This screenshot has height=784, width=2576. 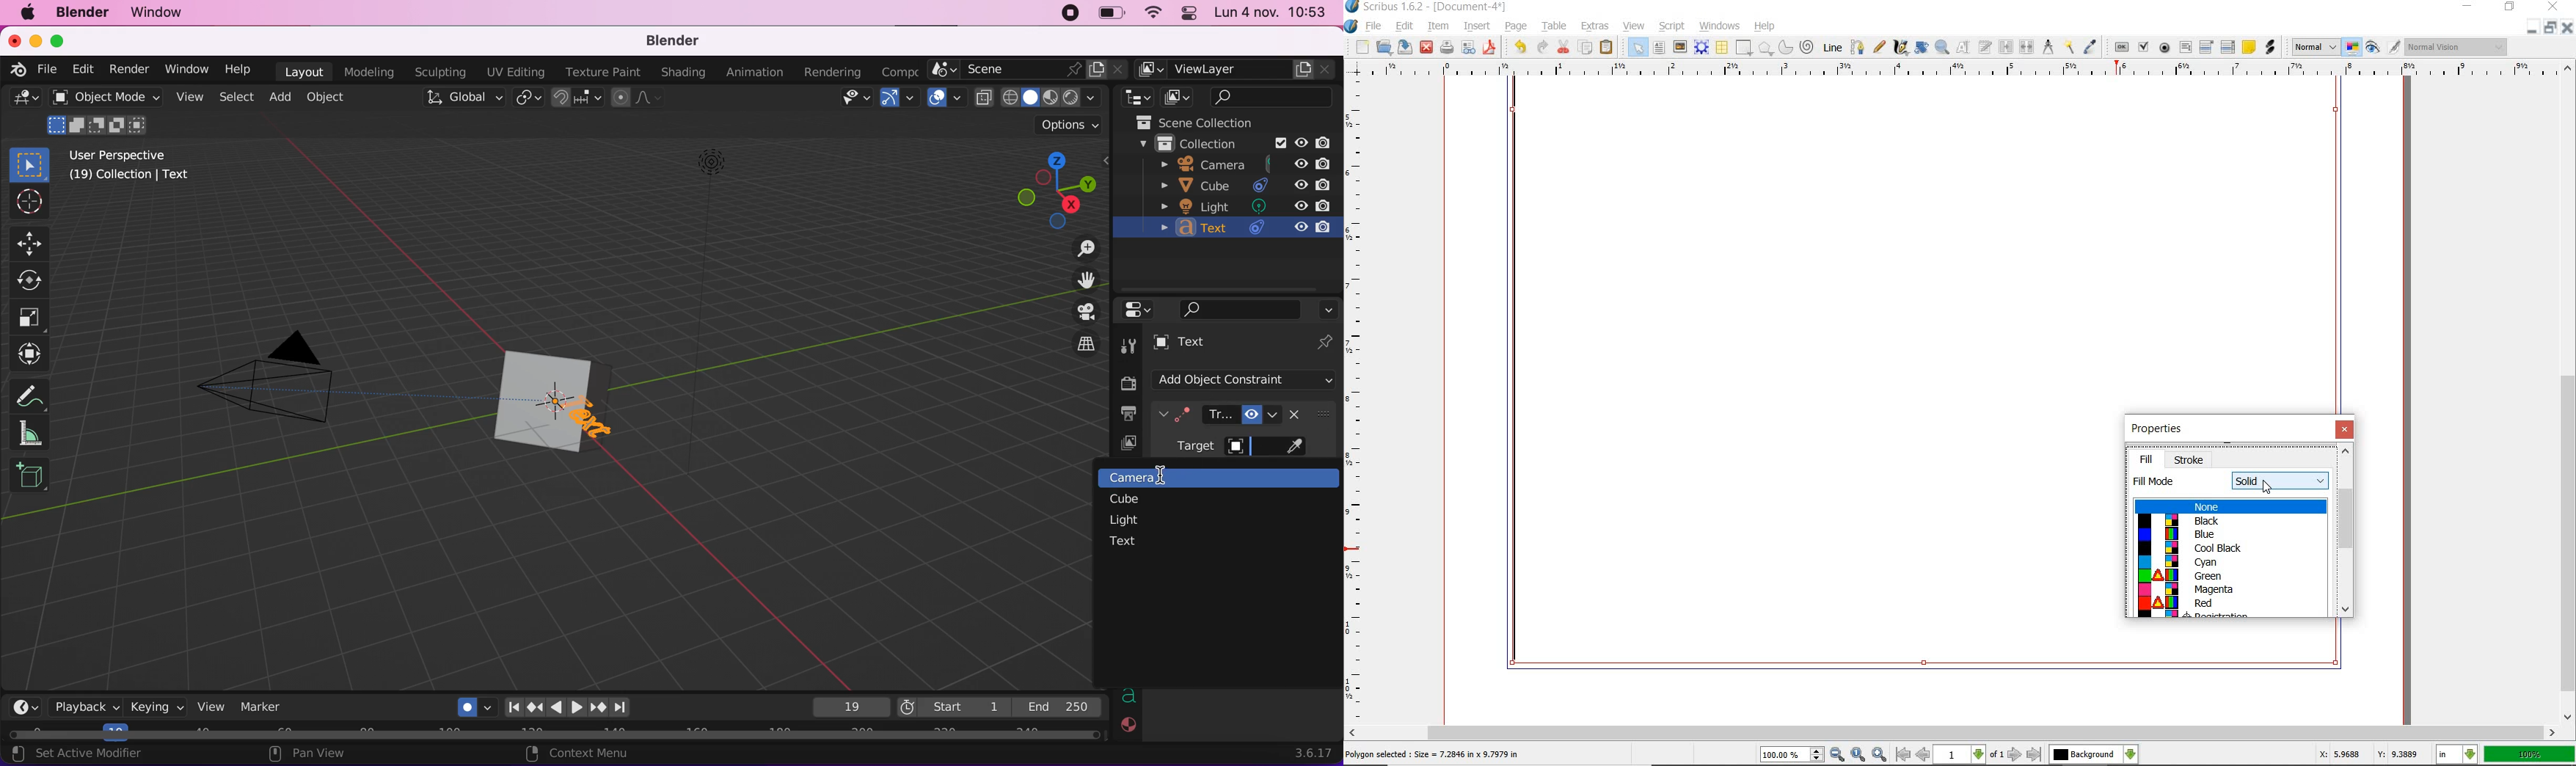 What do you see at coordinates (1544, 47) in the screenshot?
I see `redo` at bounding box center [1544, 47].